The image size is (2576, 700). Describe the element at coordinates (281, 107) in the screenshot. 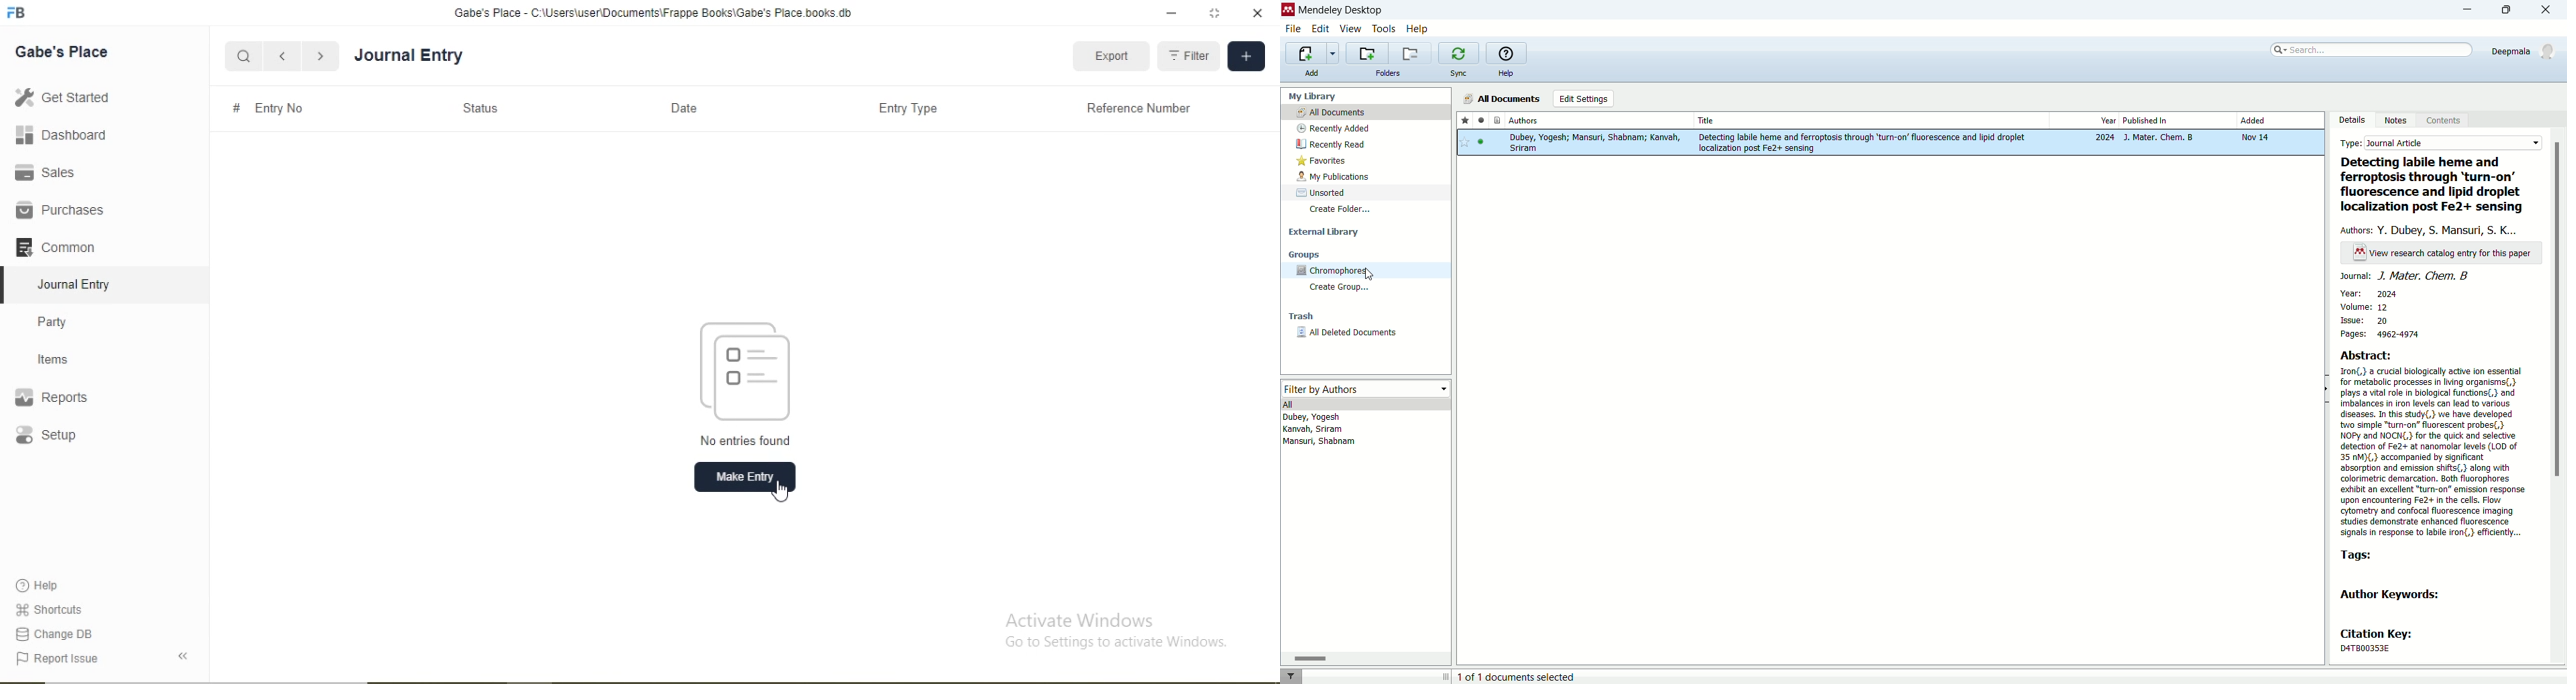

I see `Entry No` at that location.